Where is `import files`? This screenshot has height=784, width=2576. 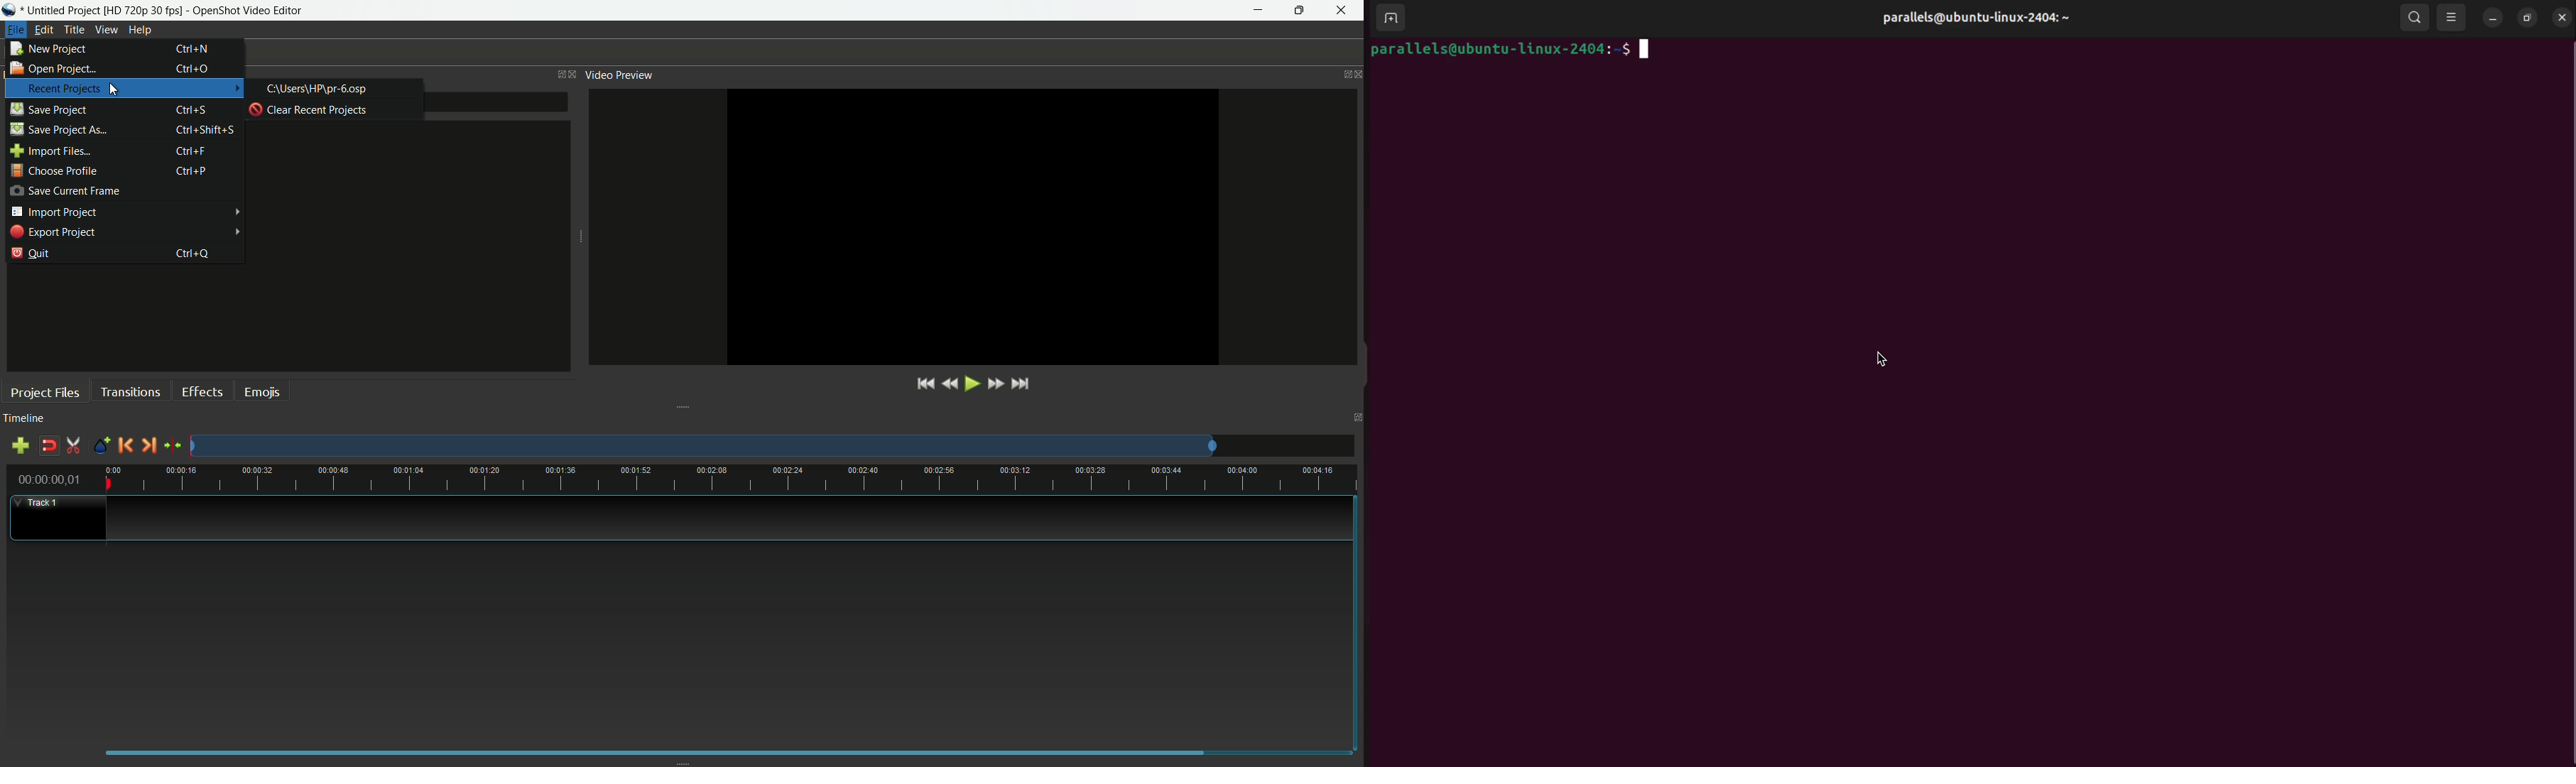
import files is located at coordinates (50, 151).